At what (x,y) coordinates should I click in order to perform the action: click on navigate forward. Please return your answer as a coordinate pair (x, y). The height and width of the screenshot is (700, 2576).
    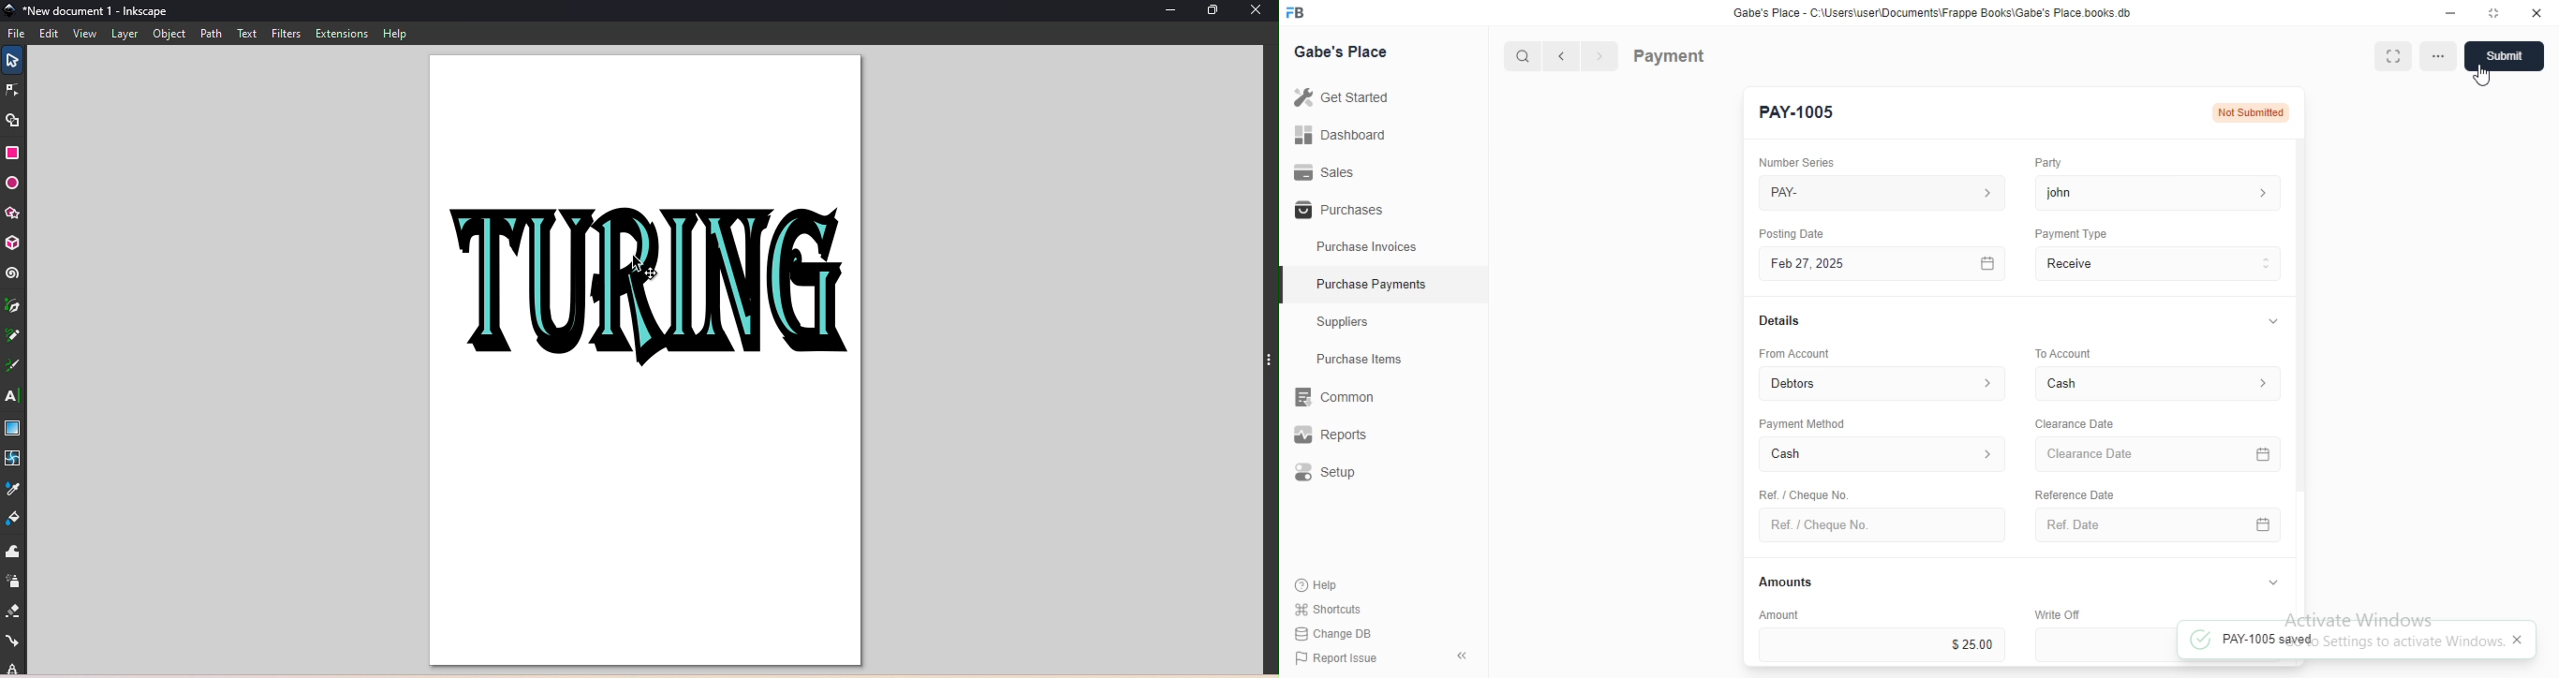
    Looking at the image, I should click on (1601, 57).